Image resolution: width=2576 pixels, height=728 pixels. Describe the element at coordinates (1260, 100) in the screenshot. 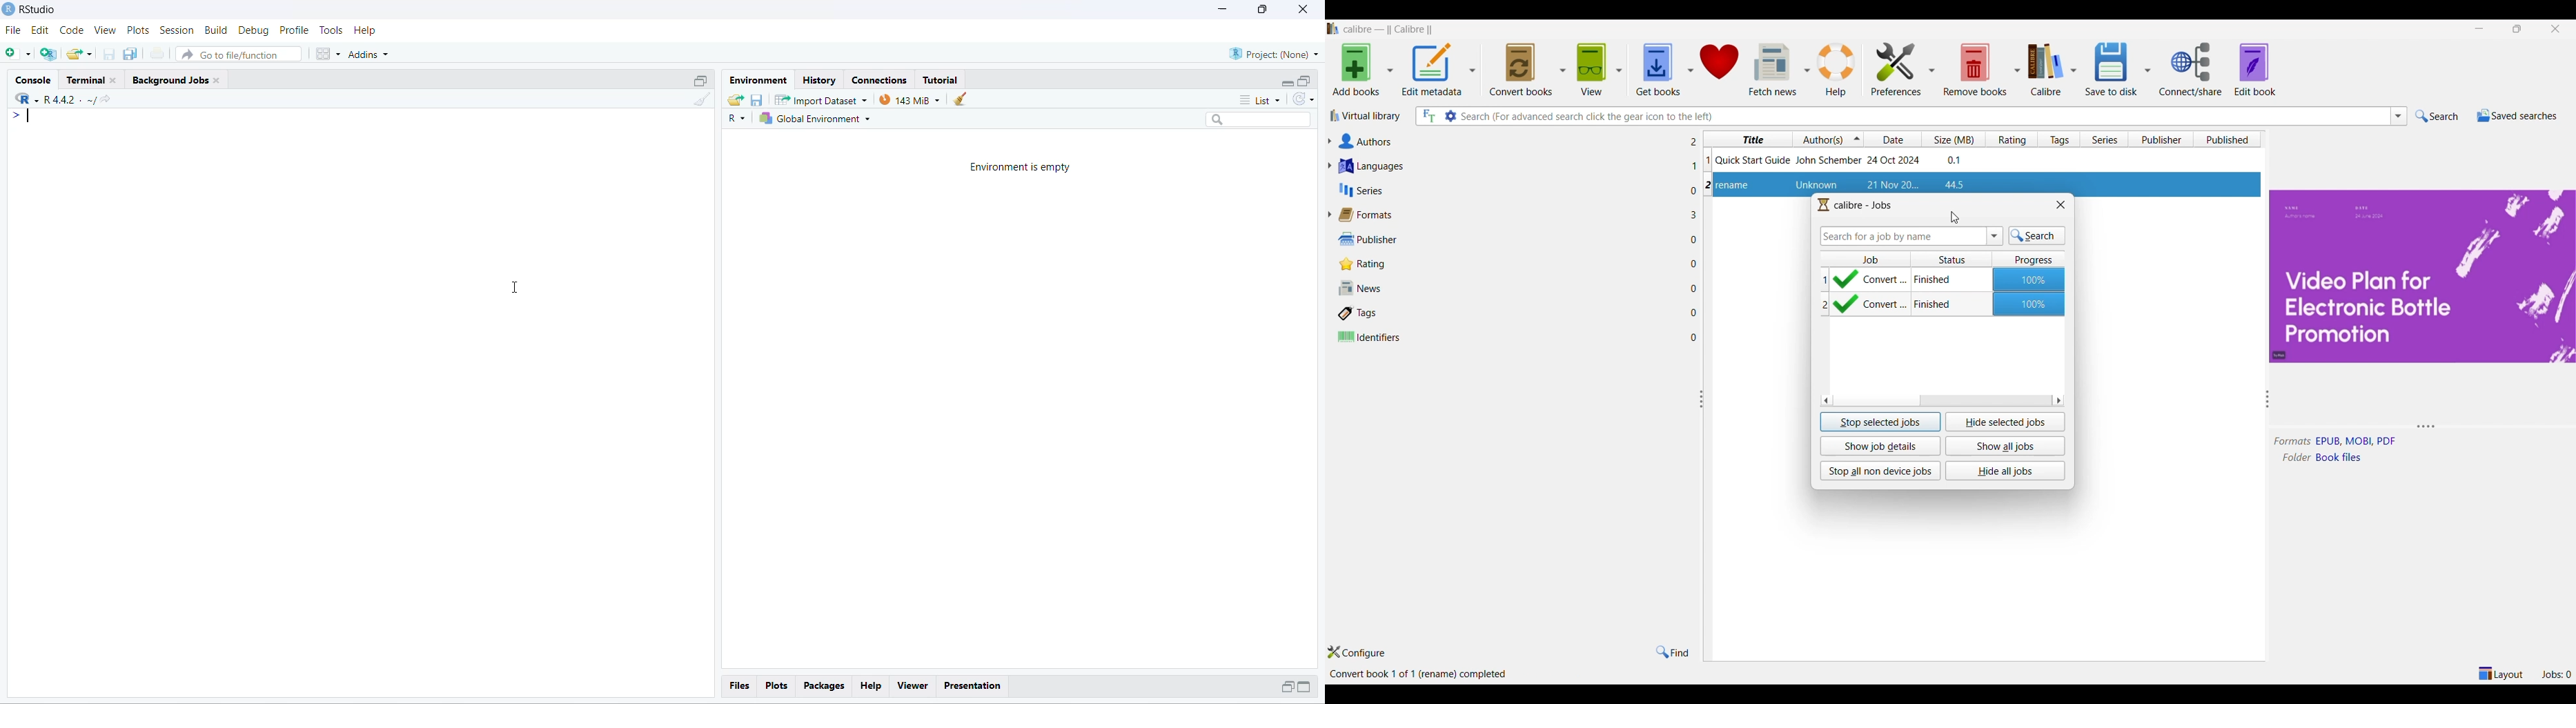

I see `list` at that location.